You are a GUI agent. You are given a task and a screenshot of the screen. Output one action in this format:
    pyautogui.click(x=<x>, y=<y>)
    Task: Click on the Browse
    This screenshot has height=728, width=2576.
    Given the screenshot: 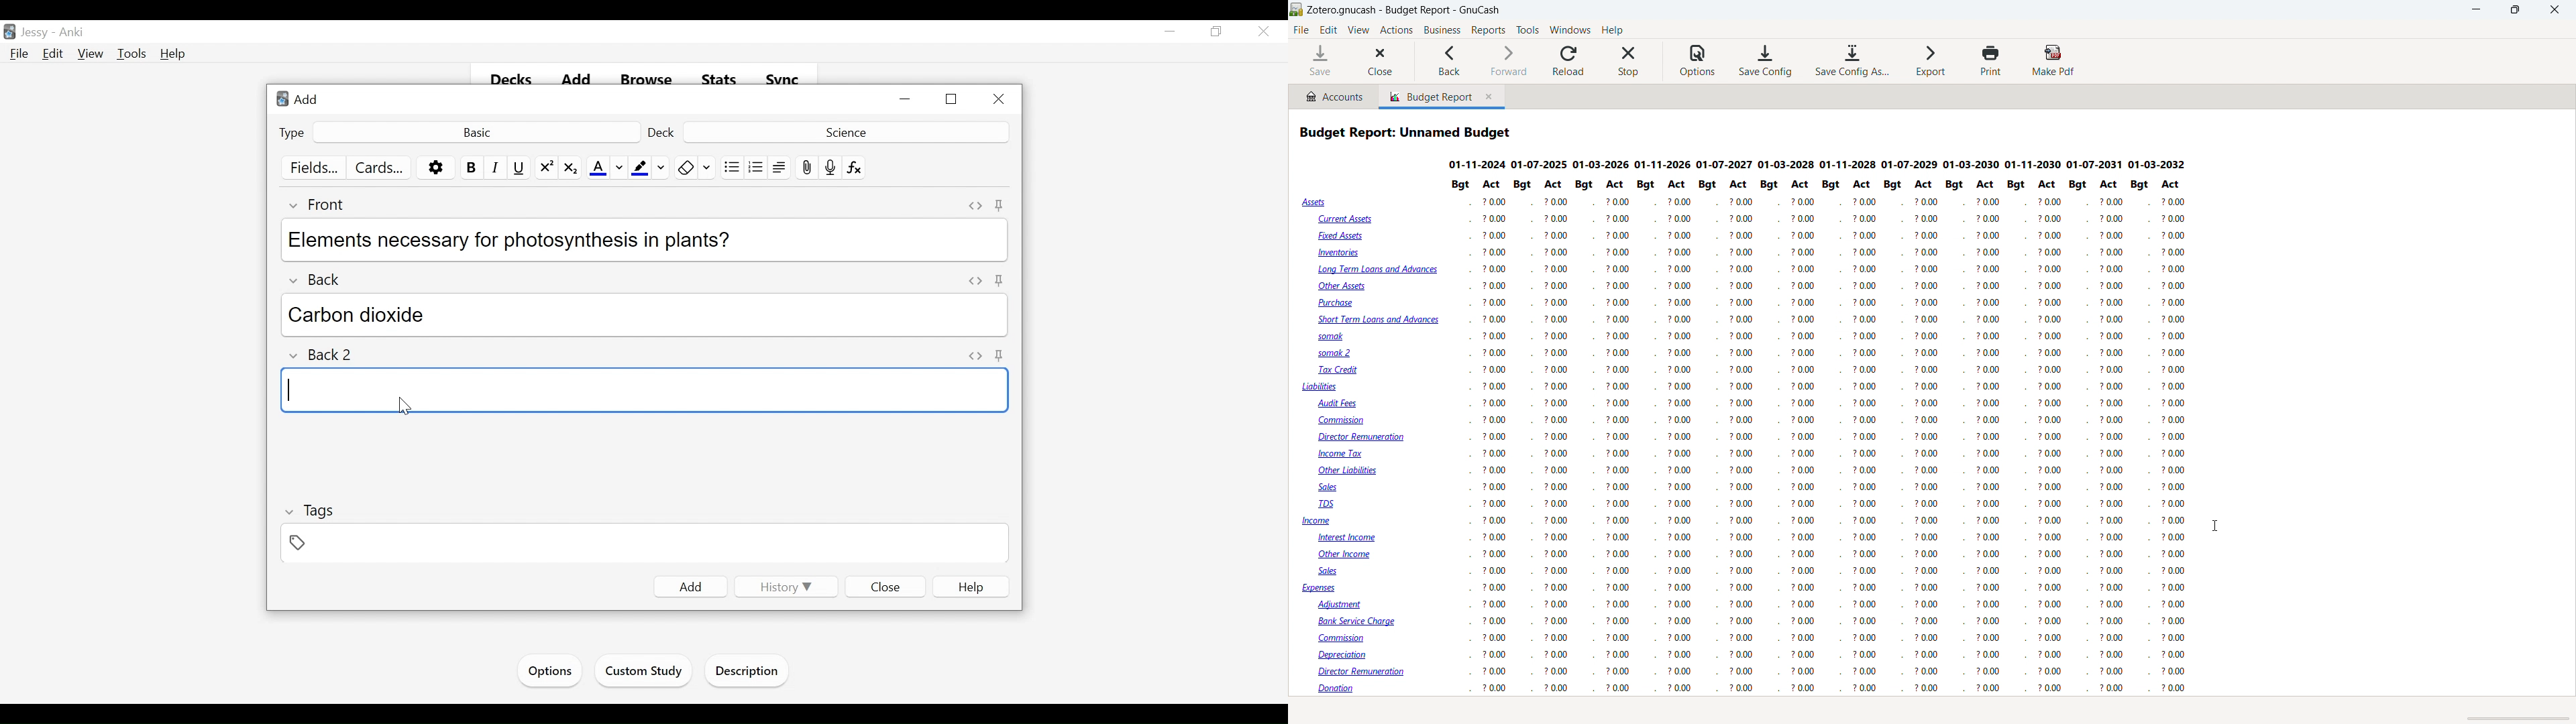 What is the action you would take?
    pyautogui.click(x=649, y=80)
    